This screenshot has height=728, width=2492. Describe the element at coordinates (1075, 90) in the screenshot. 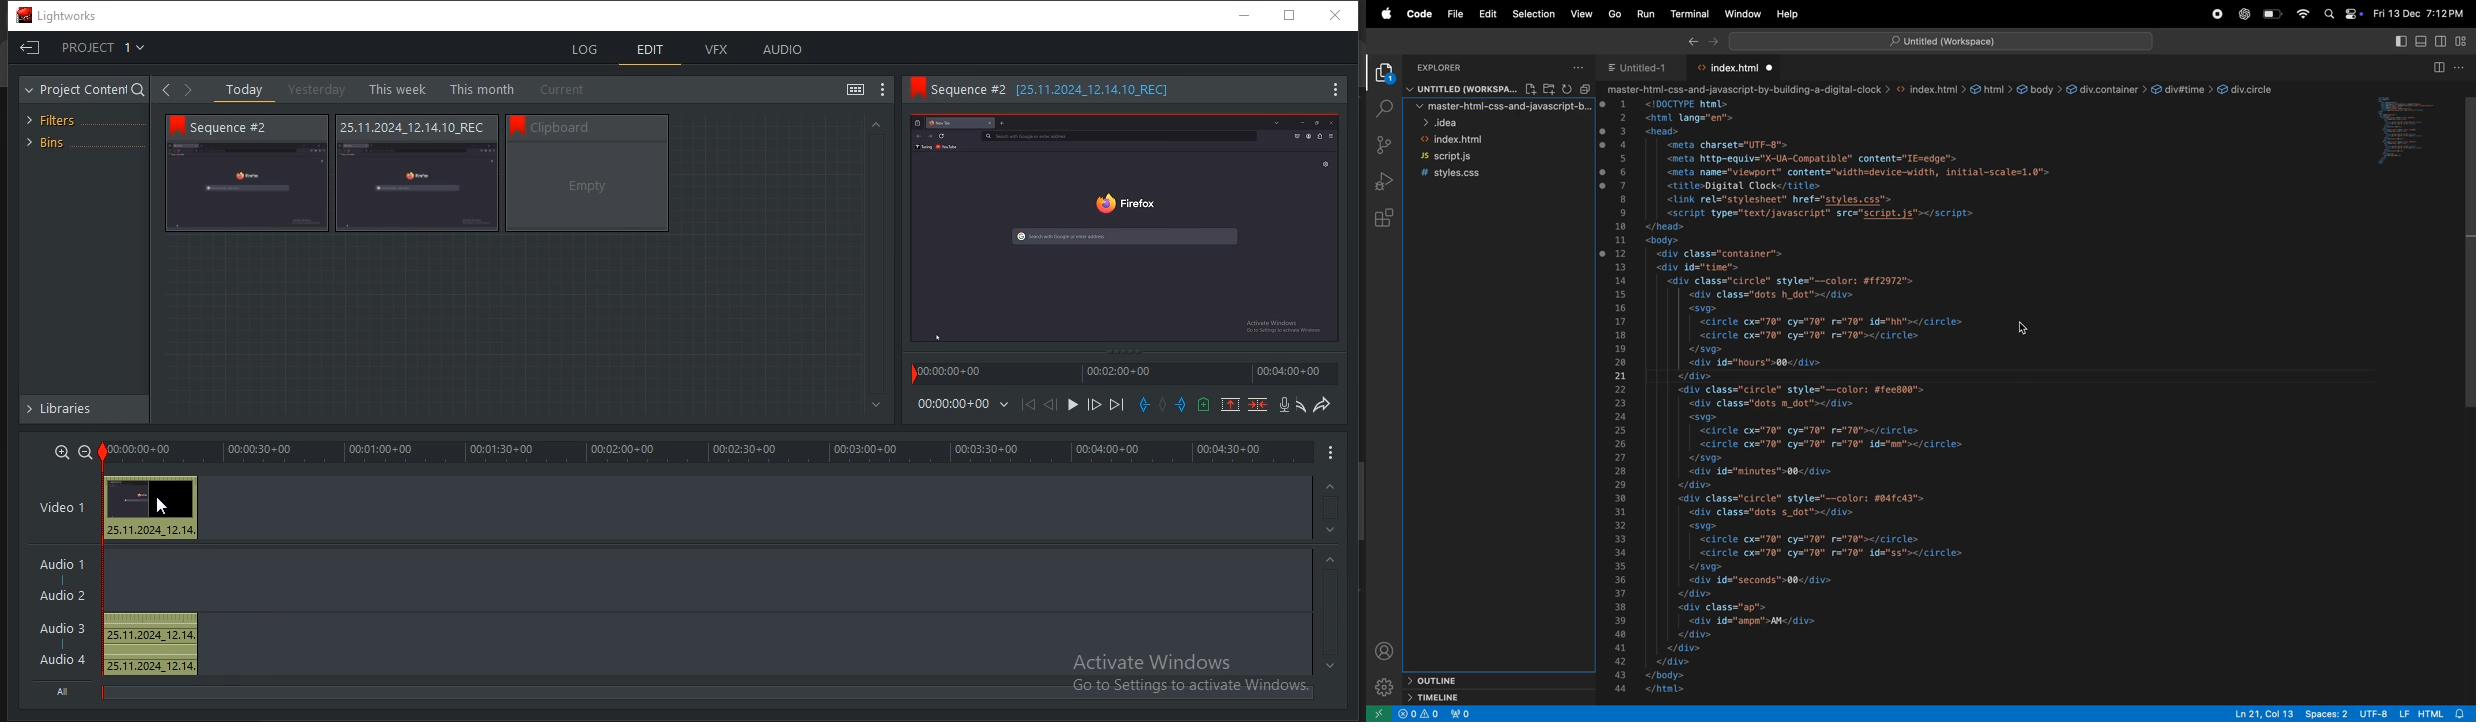

I see `Sequence information` at that location.